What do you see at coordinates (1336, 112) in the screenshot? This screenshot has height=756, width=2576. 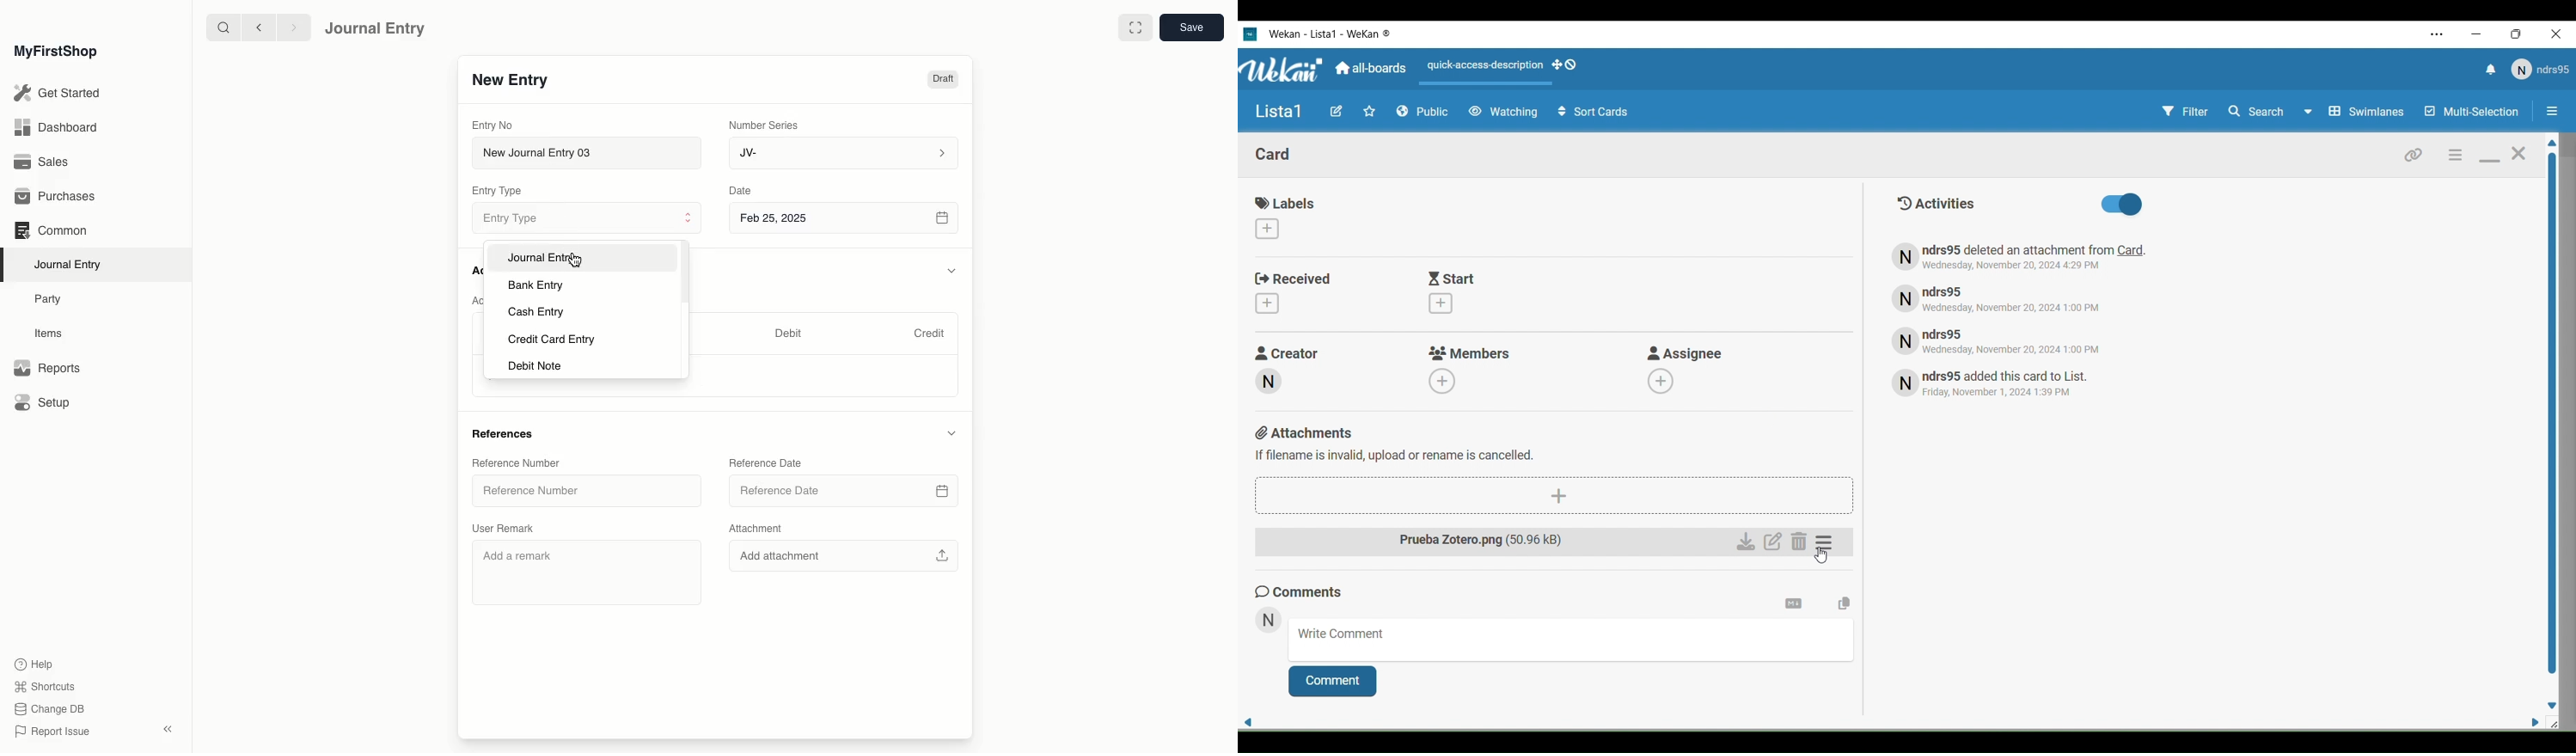 I see `Edit` at bounding box center [1336, 112].